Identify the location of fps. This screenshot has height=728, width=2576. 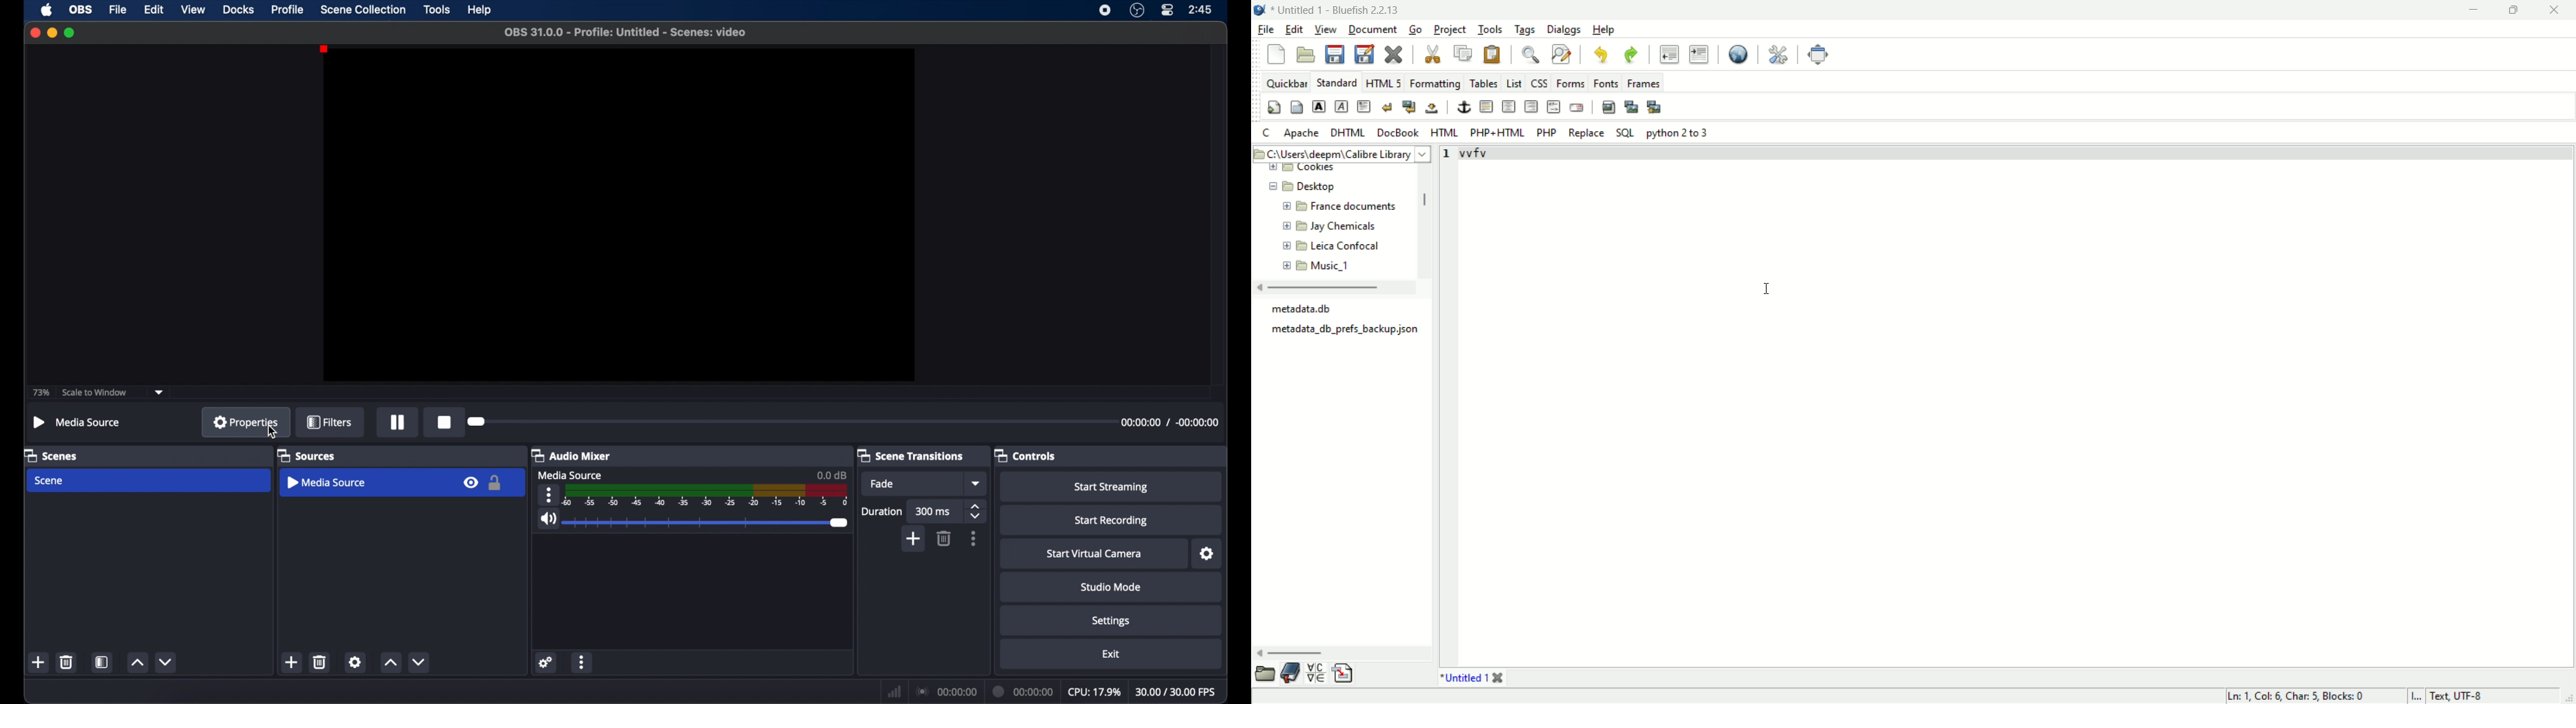
(1174, 692).